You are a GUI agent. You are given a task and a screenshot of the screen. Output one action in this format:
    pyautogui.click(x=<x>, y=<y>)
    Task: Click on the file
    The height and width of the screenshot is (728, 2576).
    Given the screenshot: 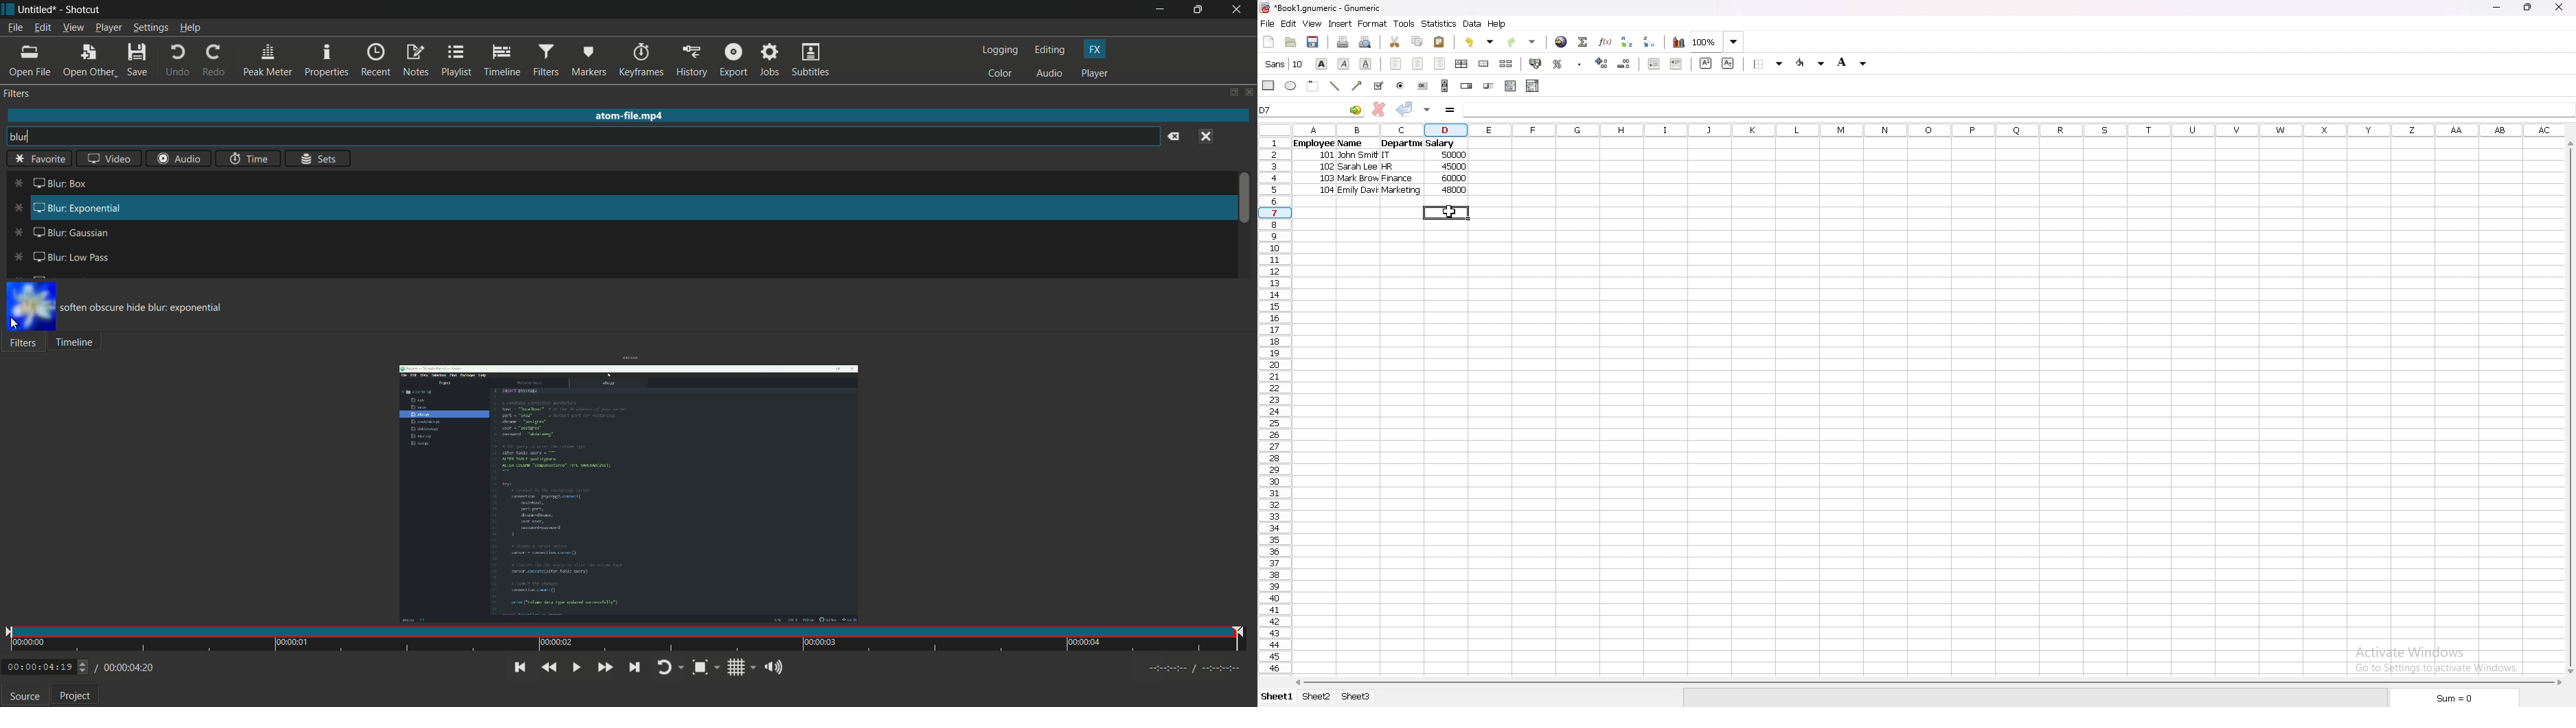 What is the action you would take?
    pyautogui.click(x=1267, y=23)
    